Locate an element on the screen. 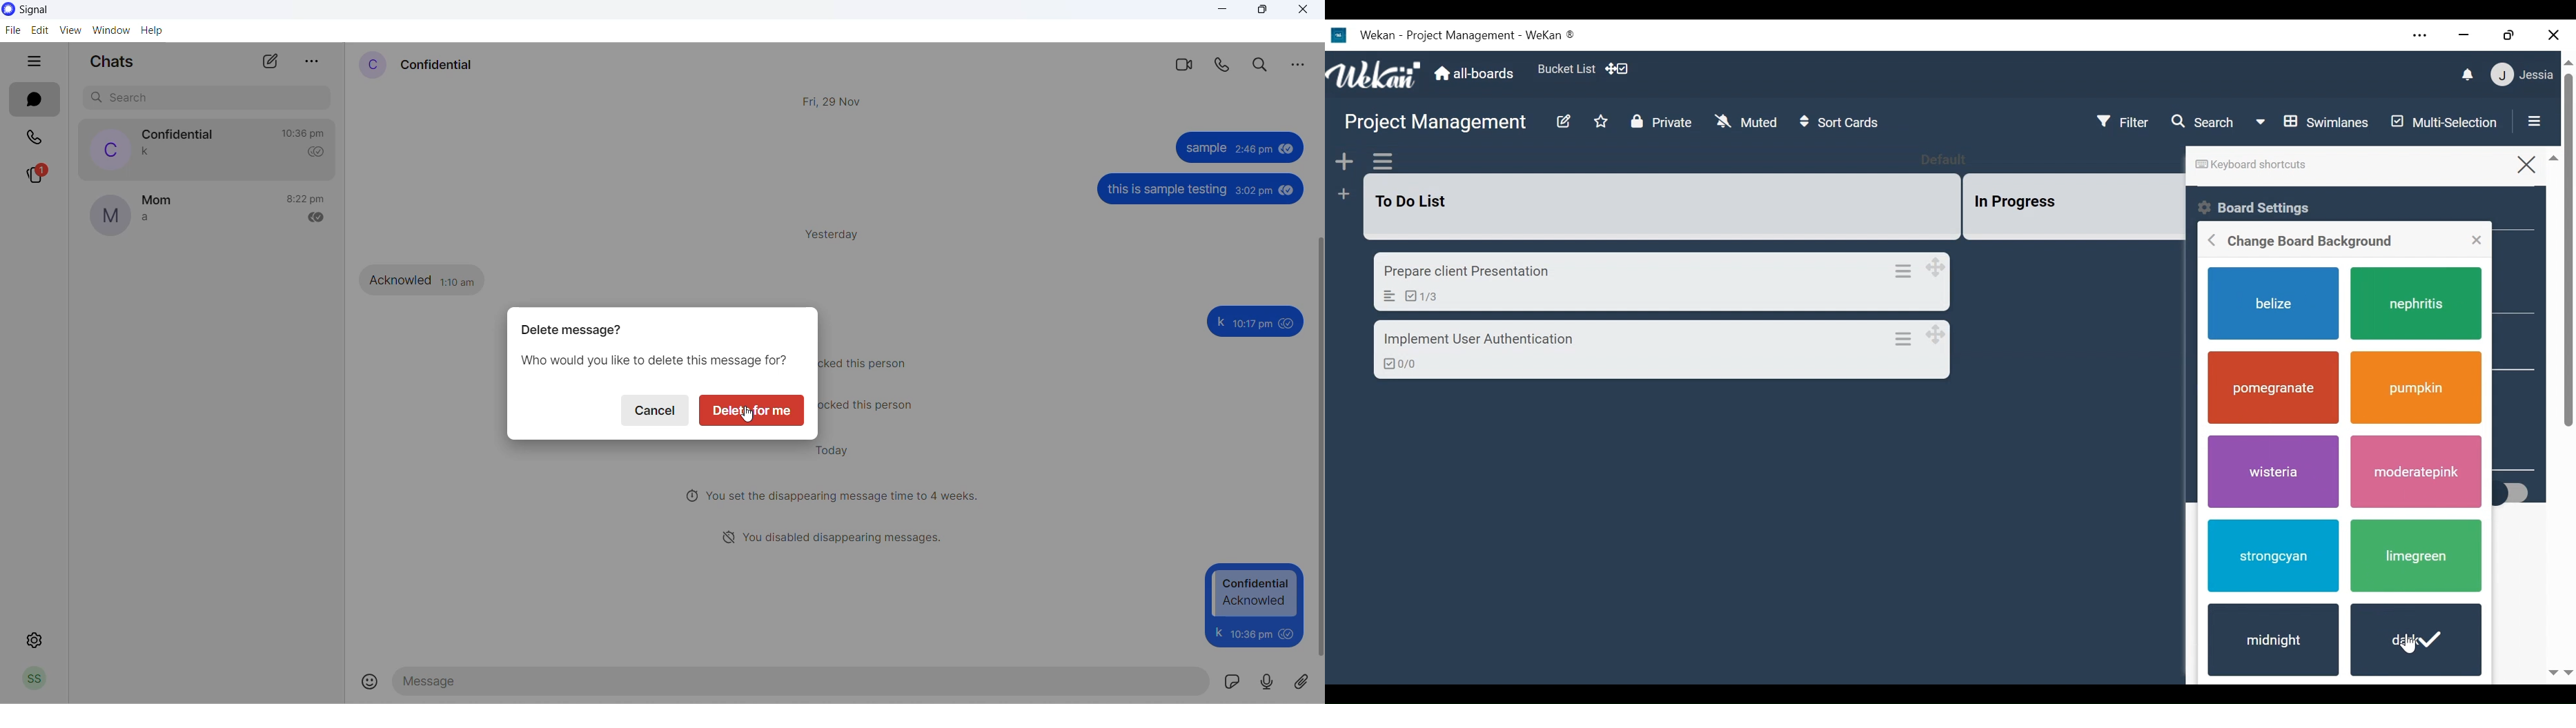 The image size is (2576, 728). pumpkin is located at coordinates (2416, 387).